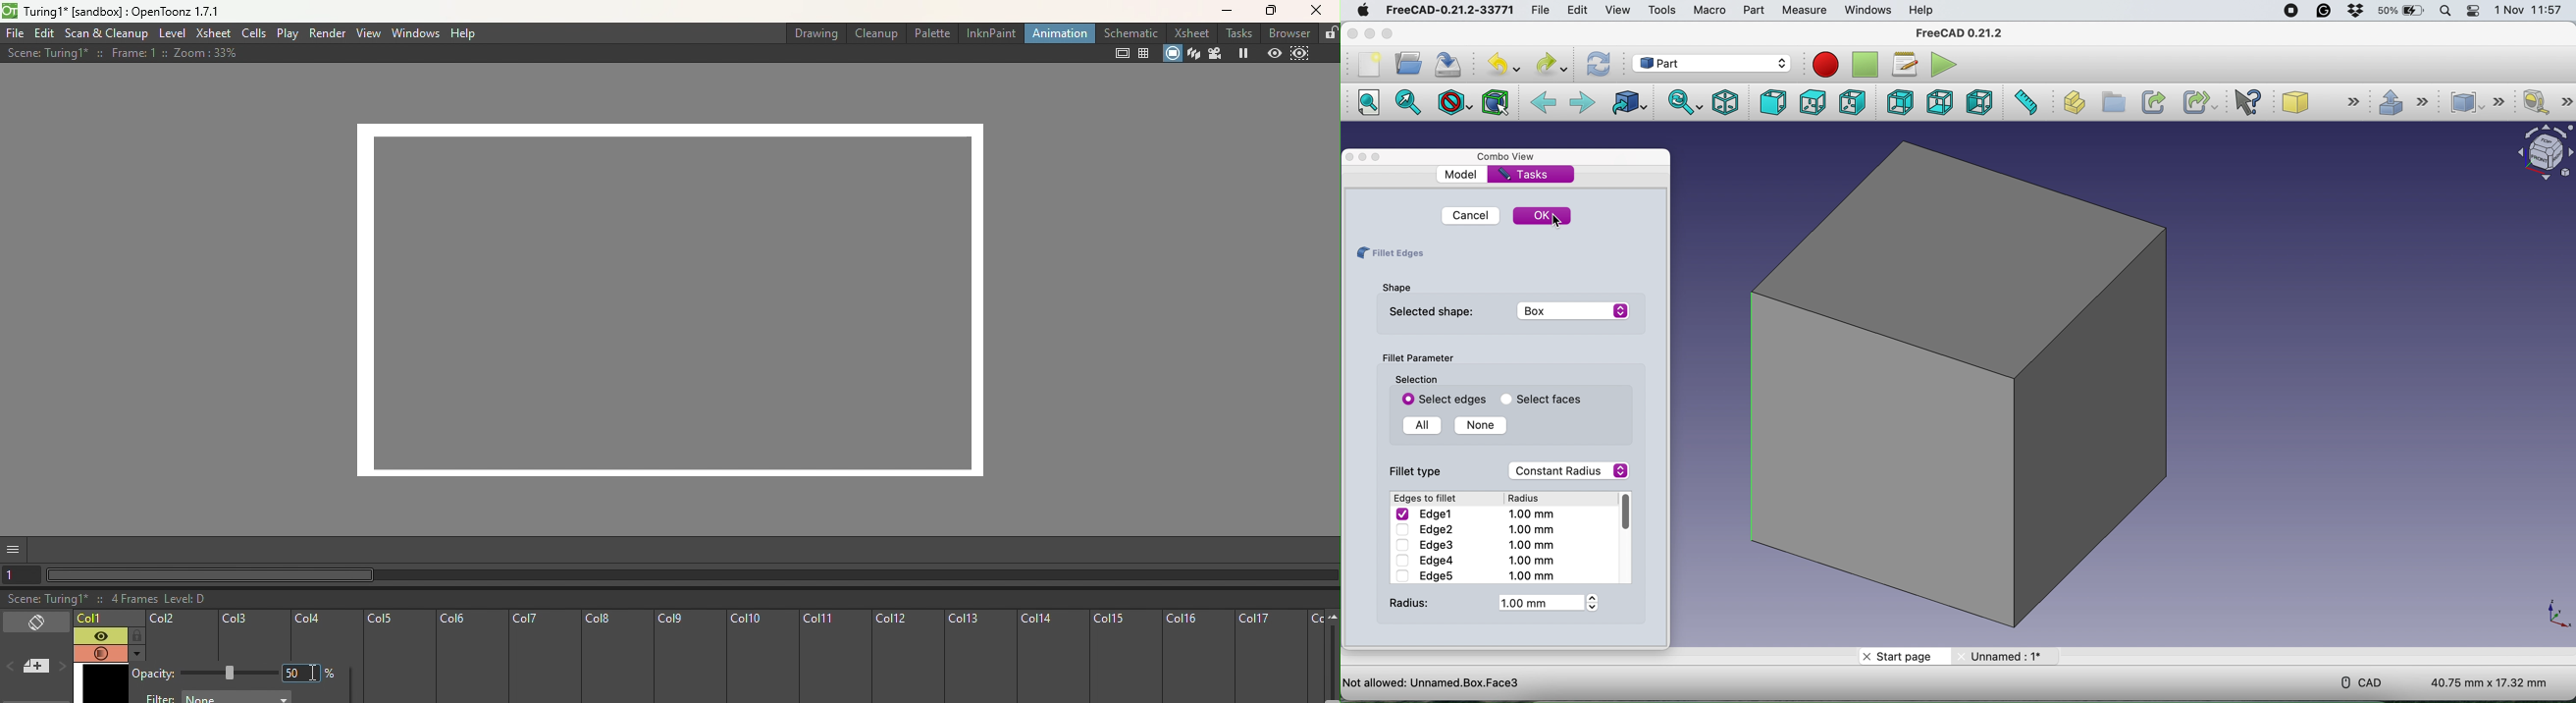  What do you see at coordinates (1412, 102) in the screenshot?
I see `fit all selection` at bounding box center [1412, 102].